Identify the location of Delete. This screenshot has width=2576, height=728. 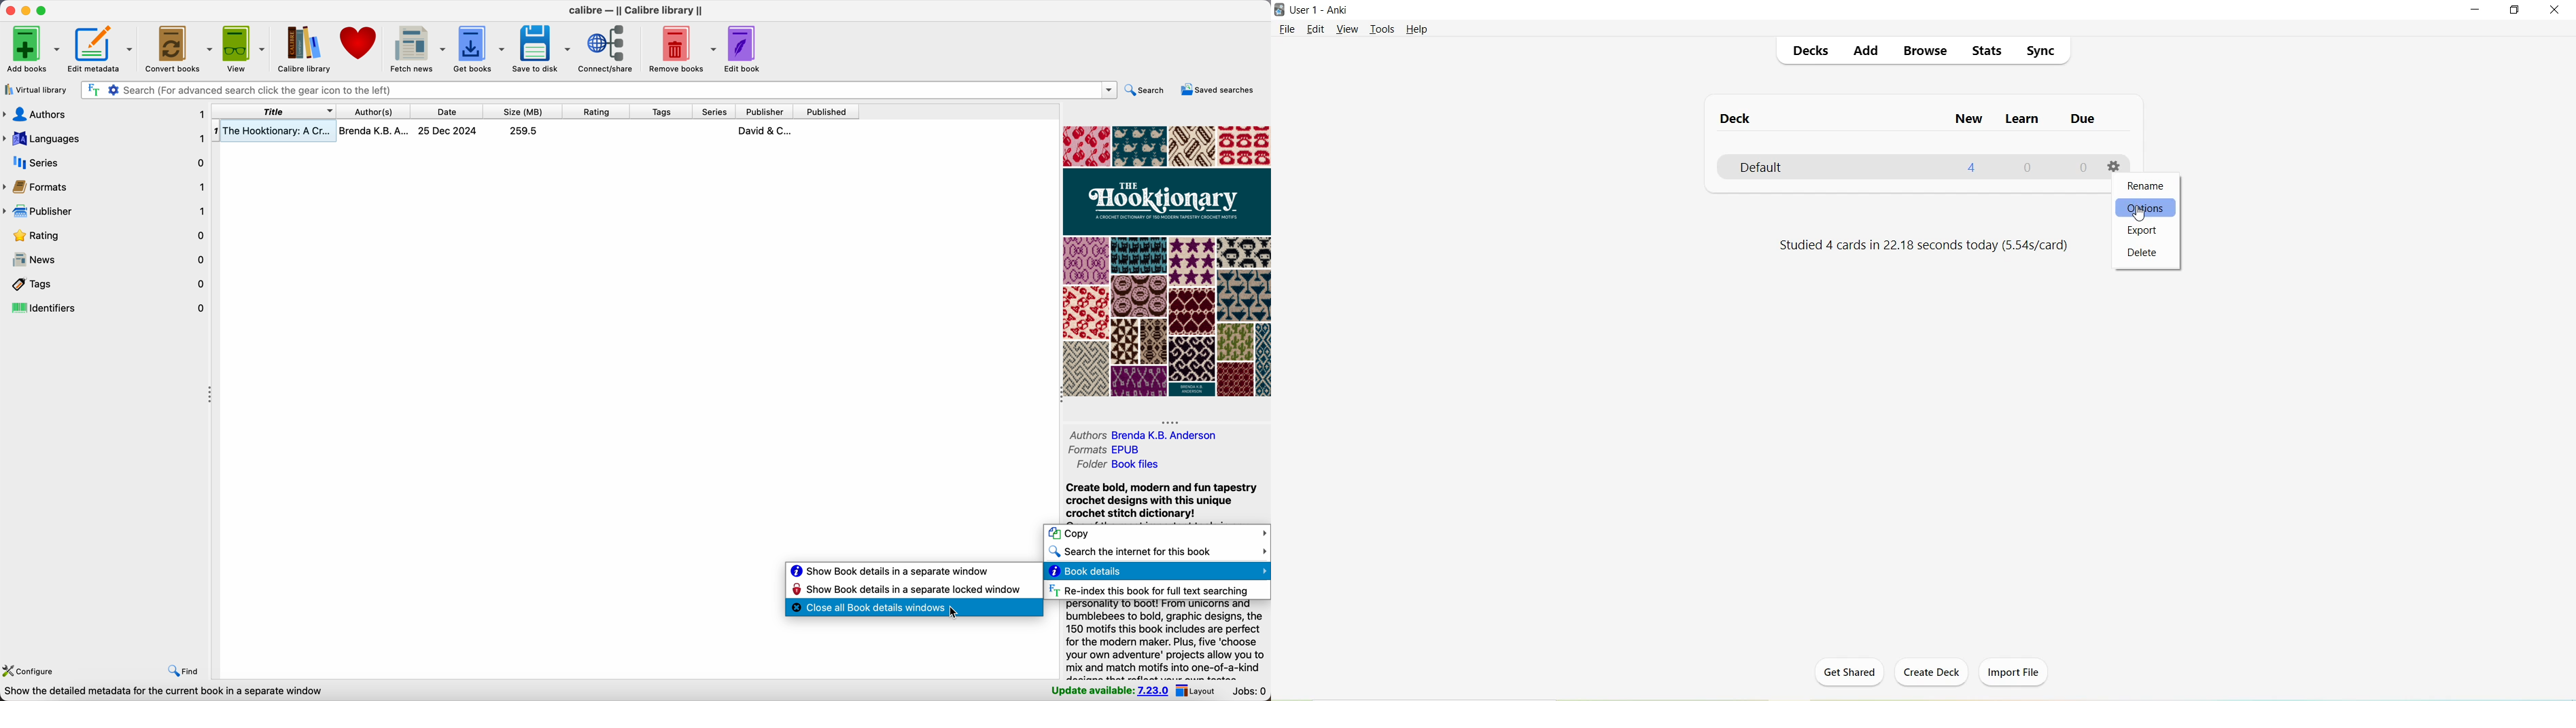
(2149, 253).